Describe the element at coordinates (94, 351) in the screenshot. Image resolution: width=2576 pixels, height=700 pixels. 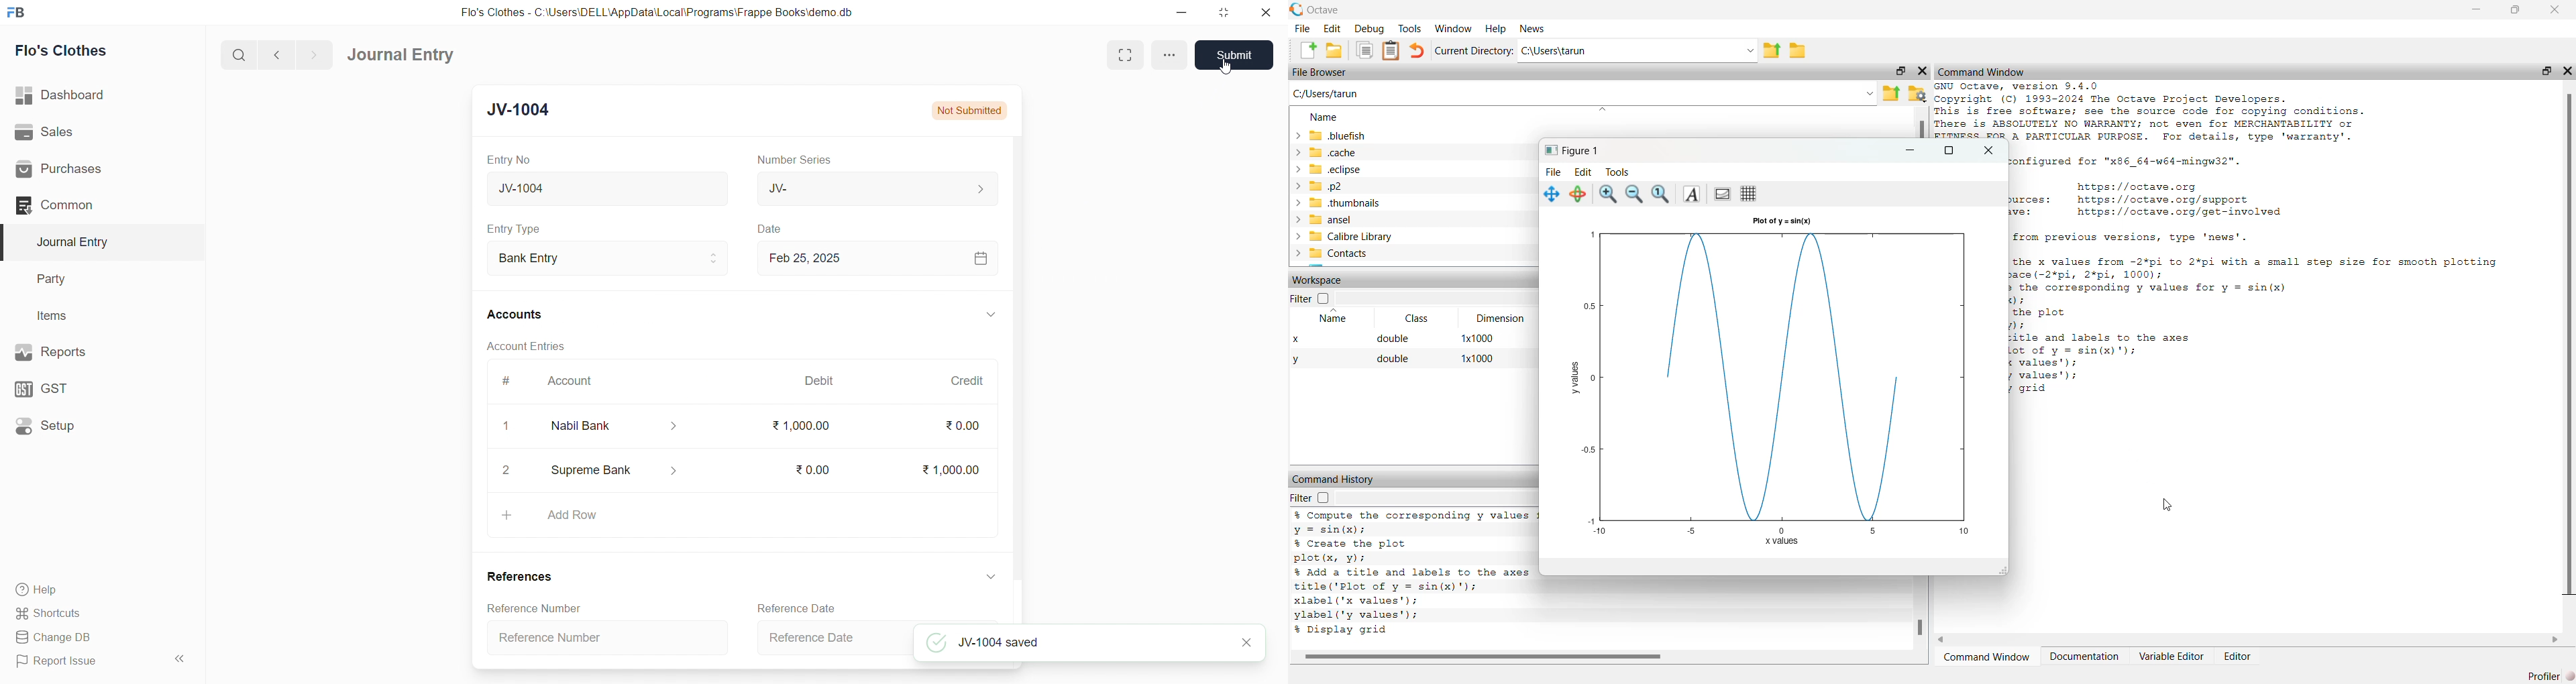
I see `Reports` at that location.